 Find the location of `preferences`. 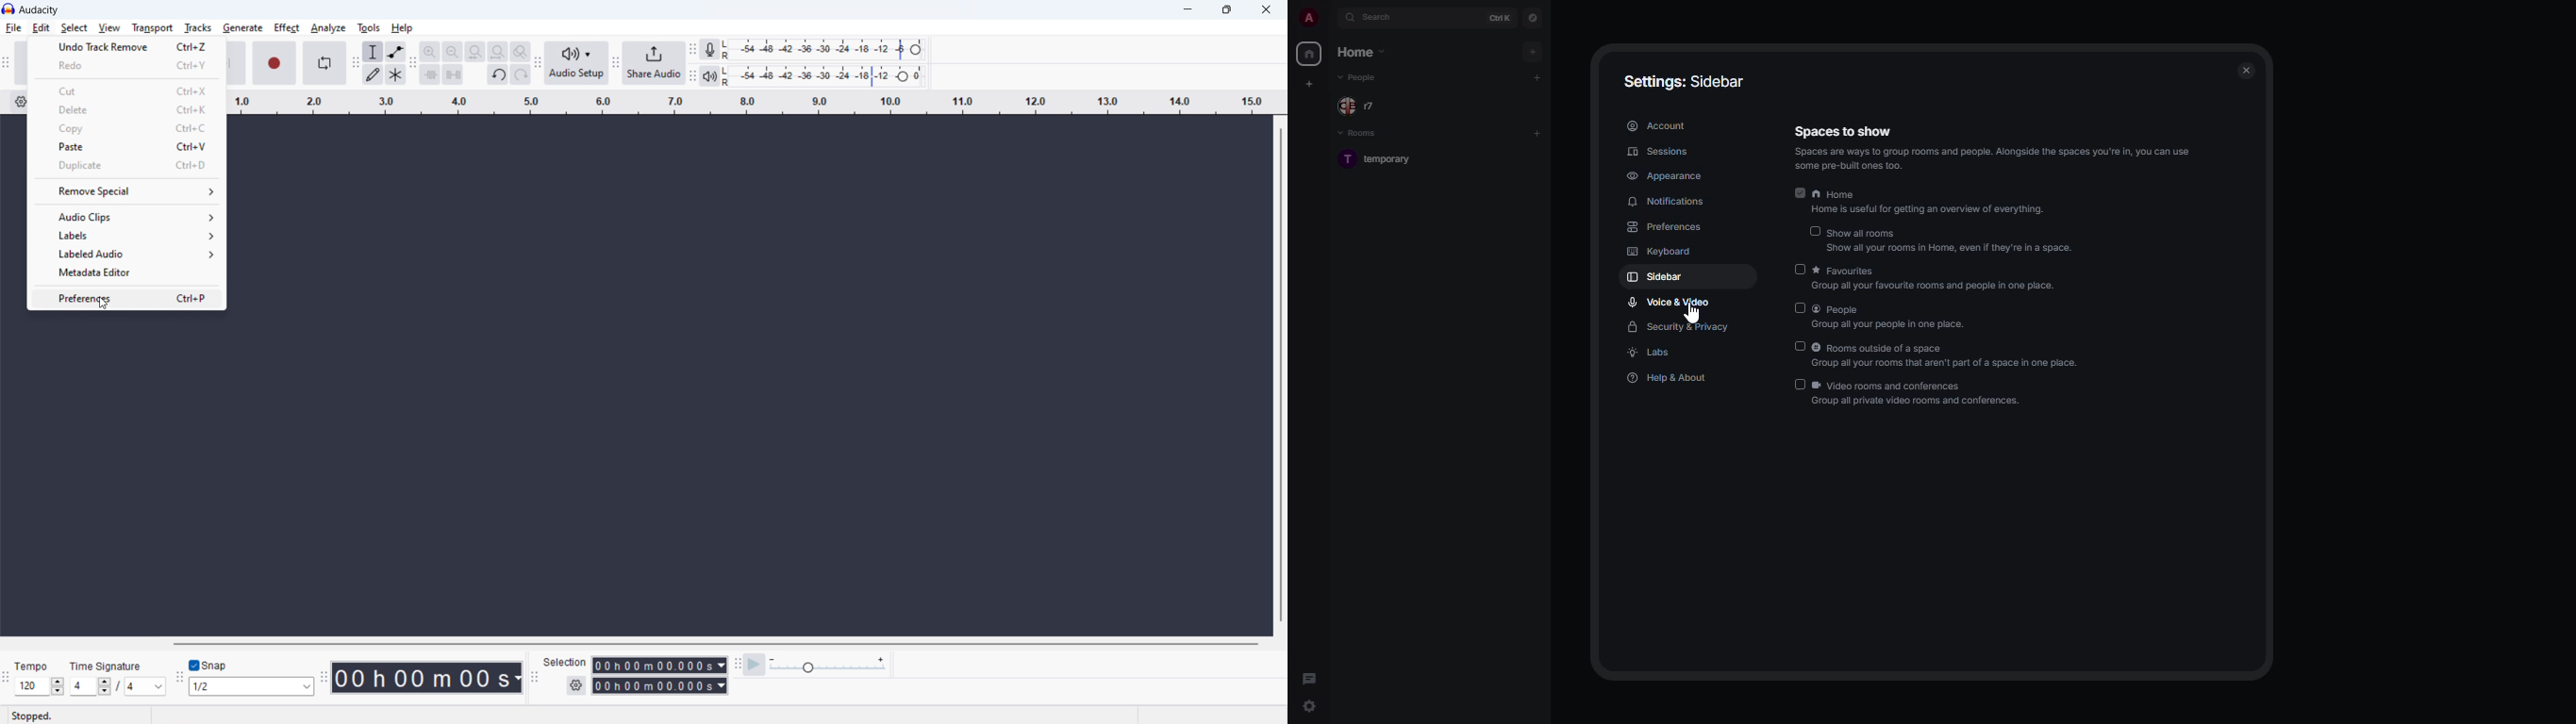

preferences is located at coordinates (127, 298).